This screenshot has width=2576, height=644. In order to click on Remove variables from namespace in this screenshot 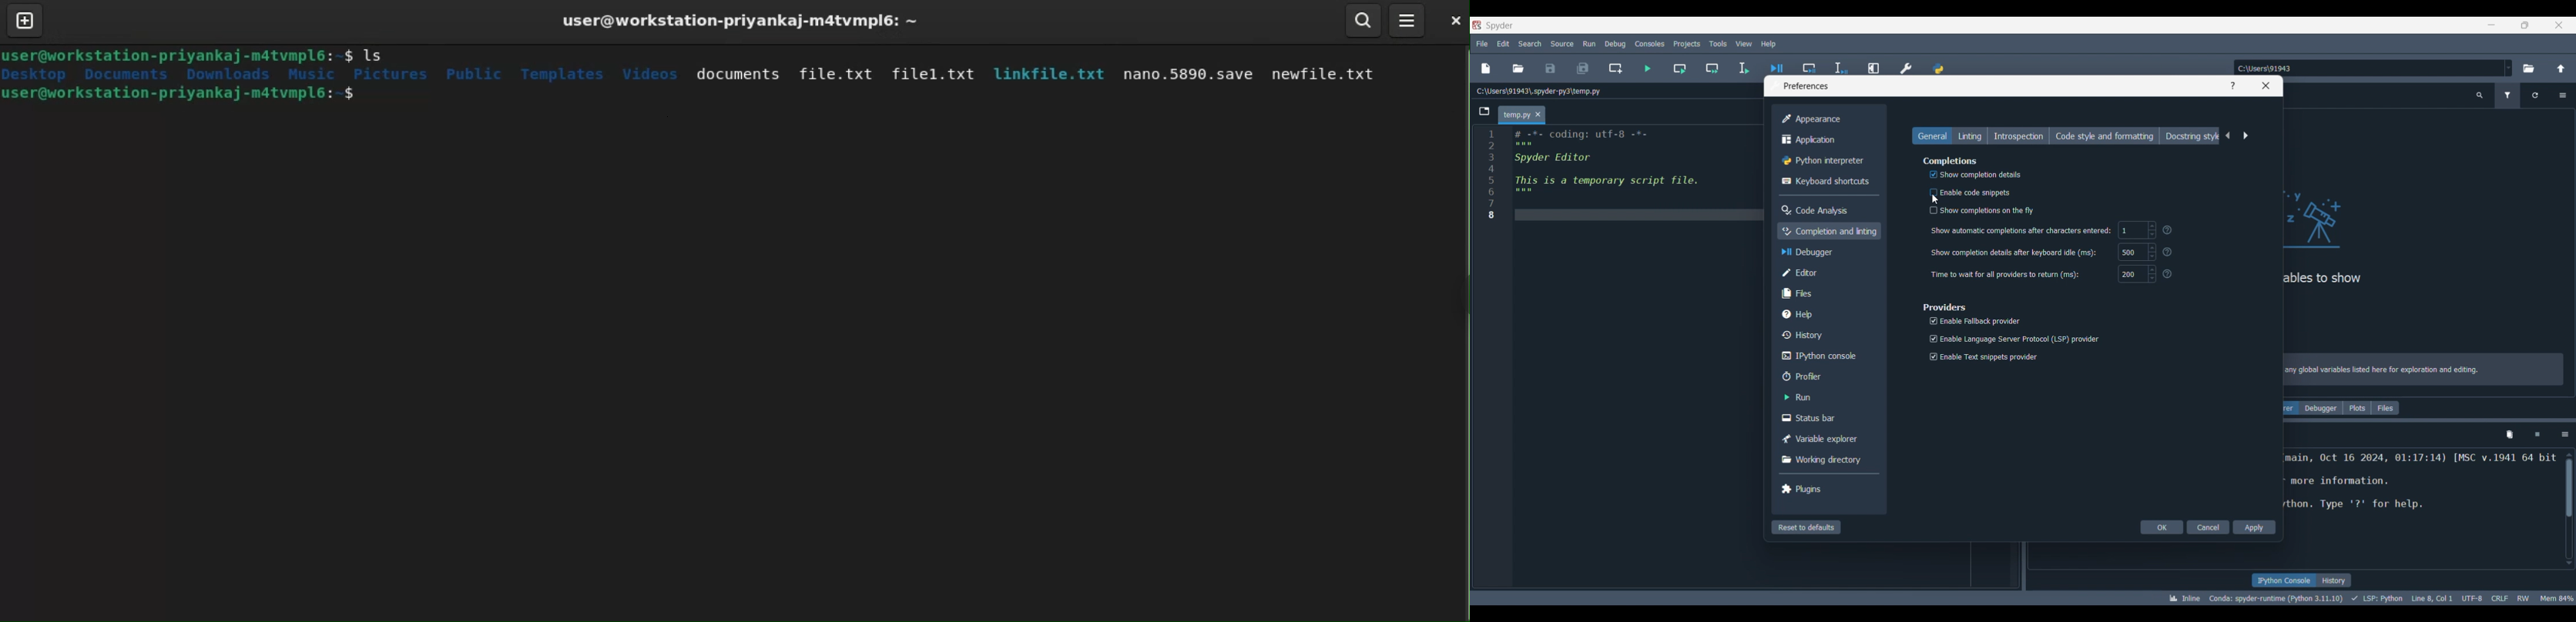, I will do `click(2510, 435)`.